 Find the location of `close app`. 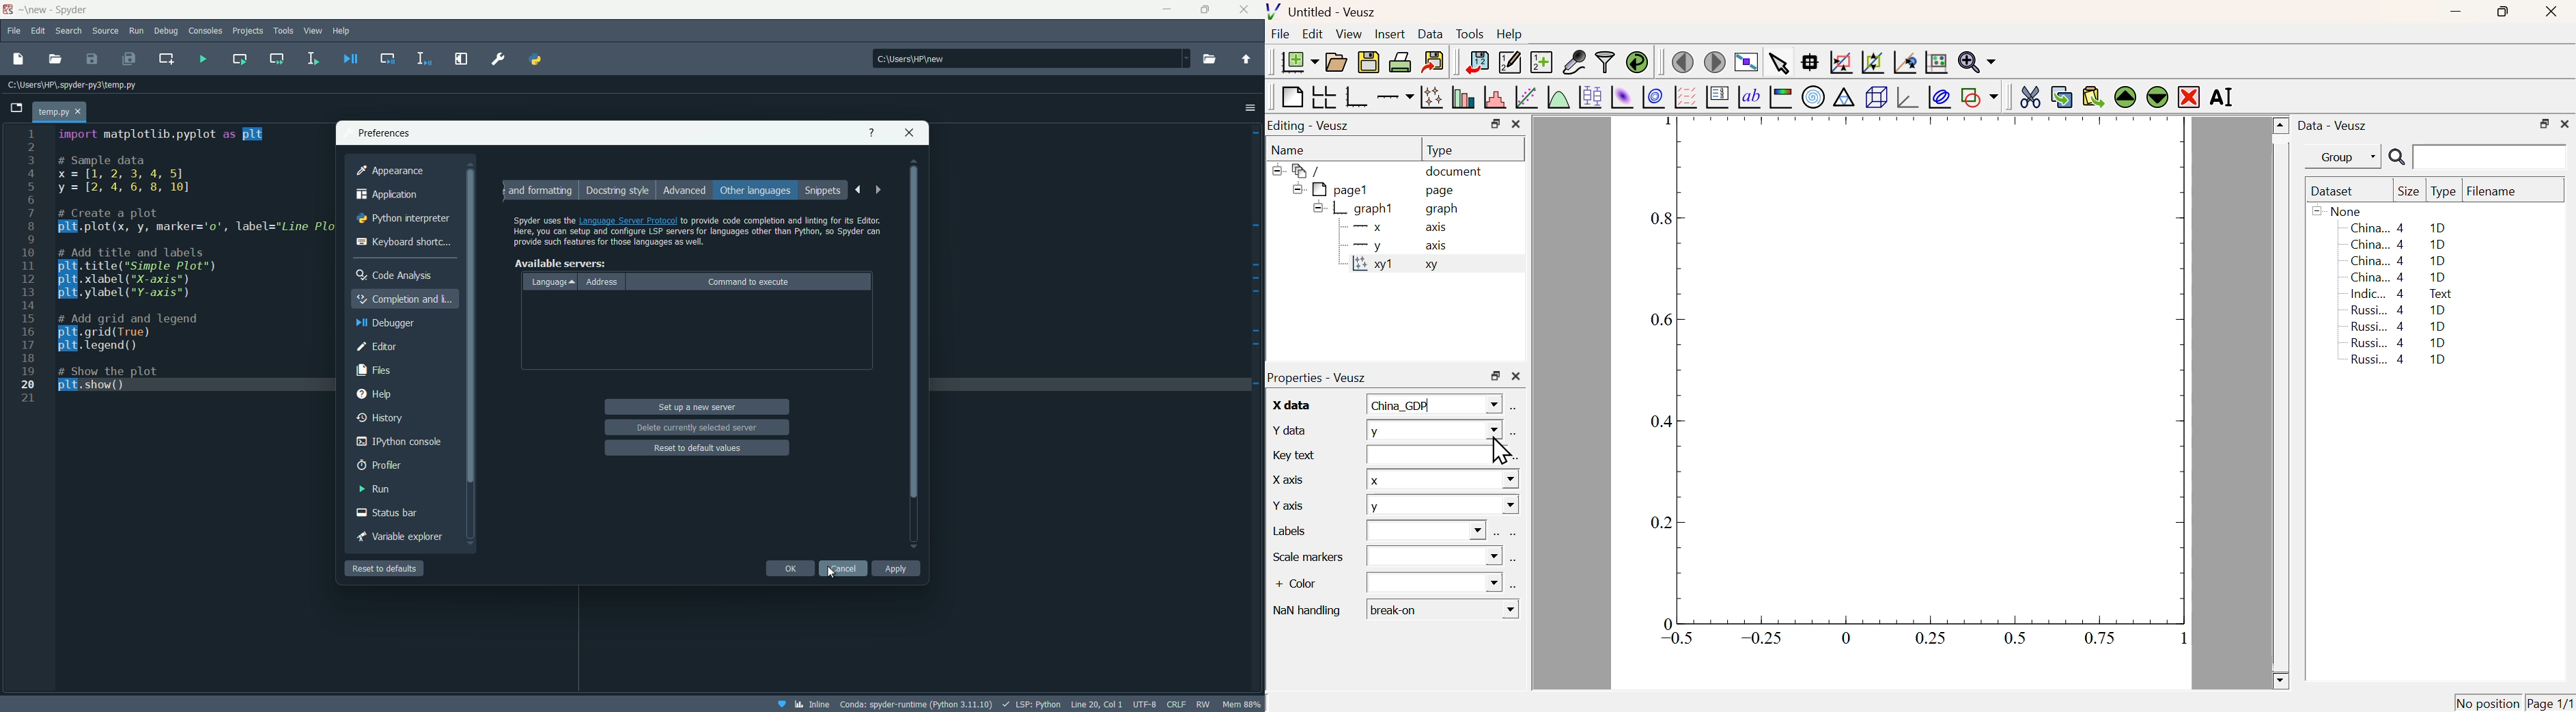

close app is located at coordinates (1248, 10).